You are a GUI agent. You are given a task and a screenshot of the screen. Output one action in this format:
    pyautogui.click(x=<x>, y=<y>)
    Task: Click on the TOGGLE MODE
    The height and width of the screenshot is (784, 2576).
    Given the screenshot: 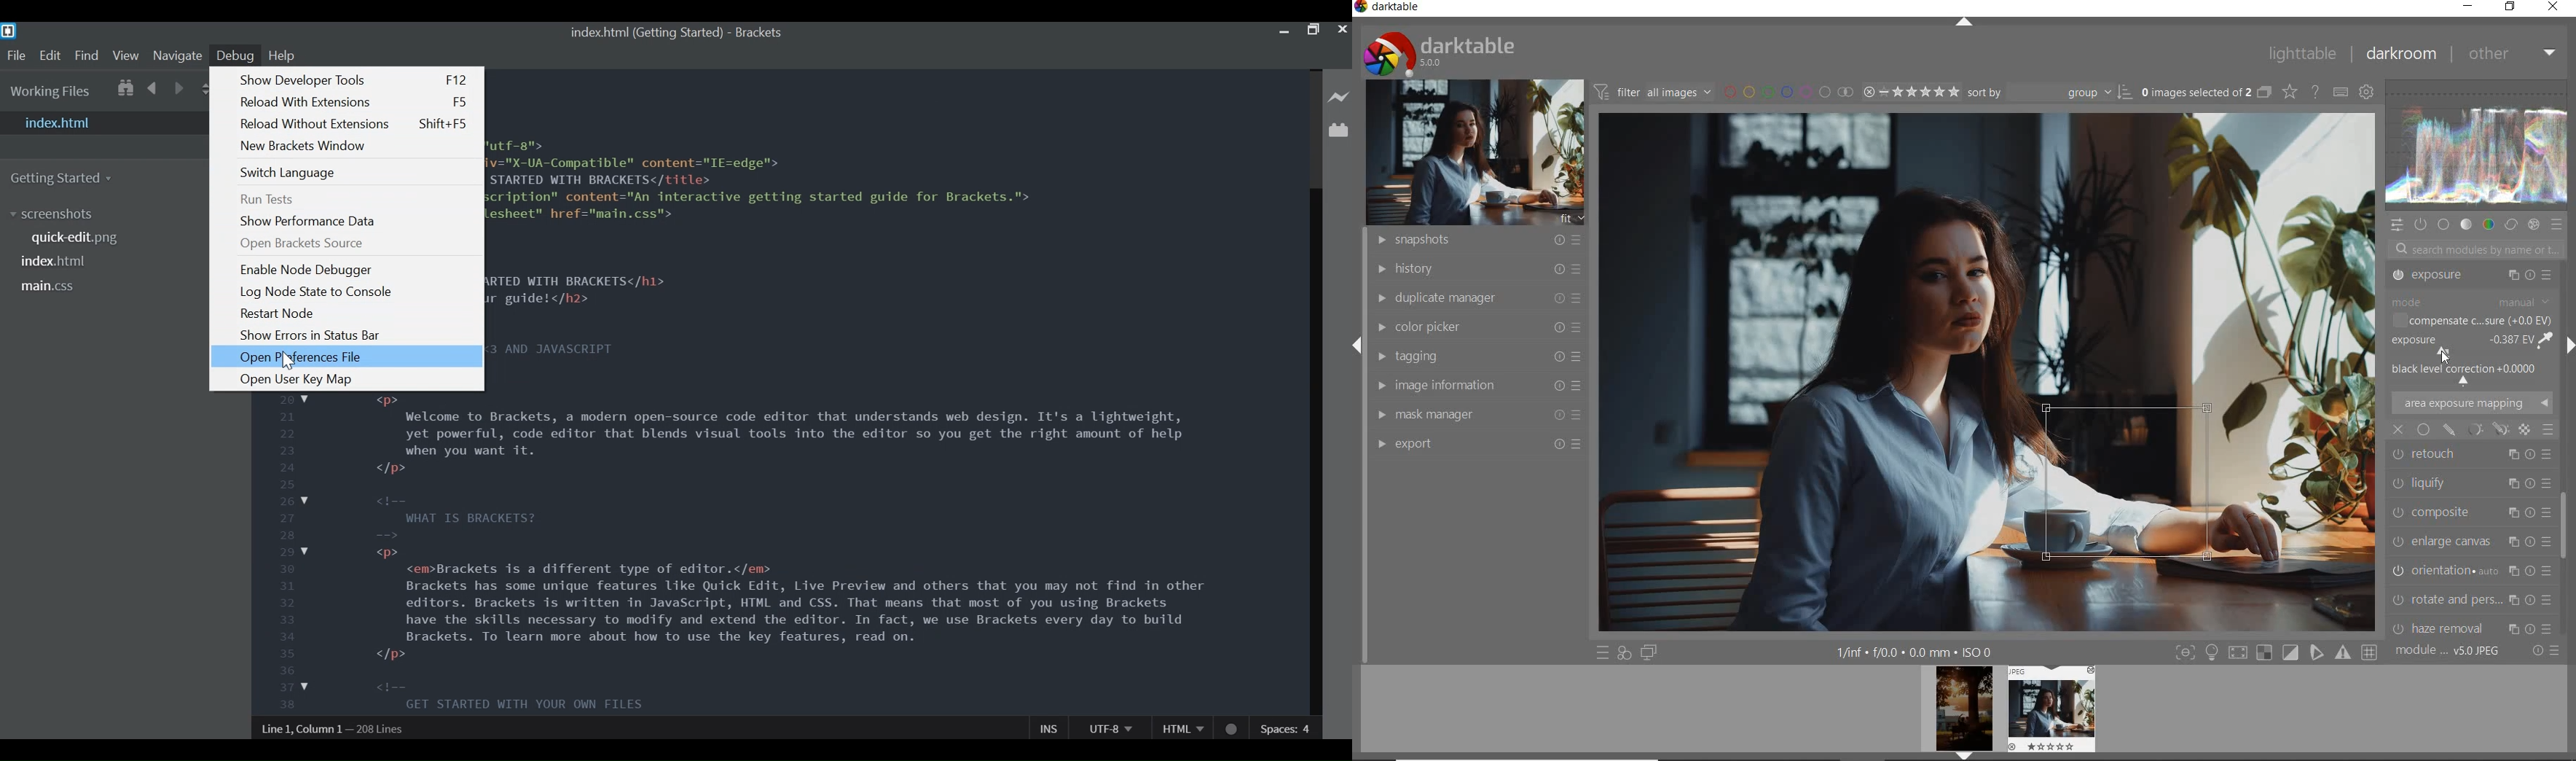 What is the action you would take?
    pyautogui.click(x=2276, y=652)
    